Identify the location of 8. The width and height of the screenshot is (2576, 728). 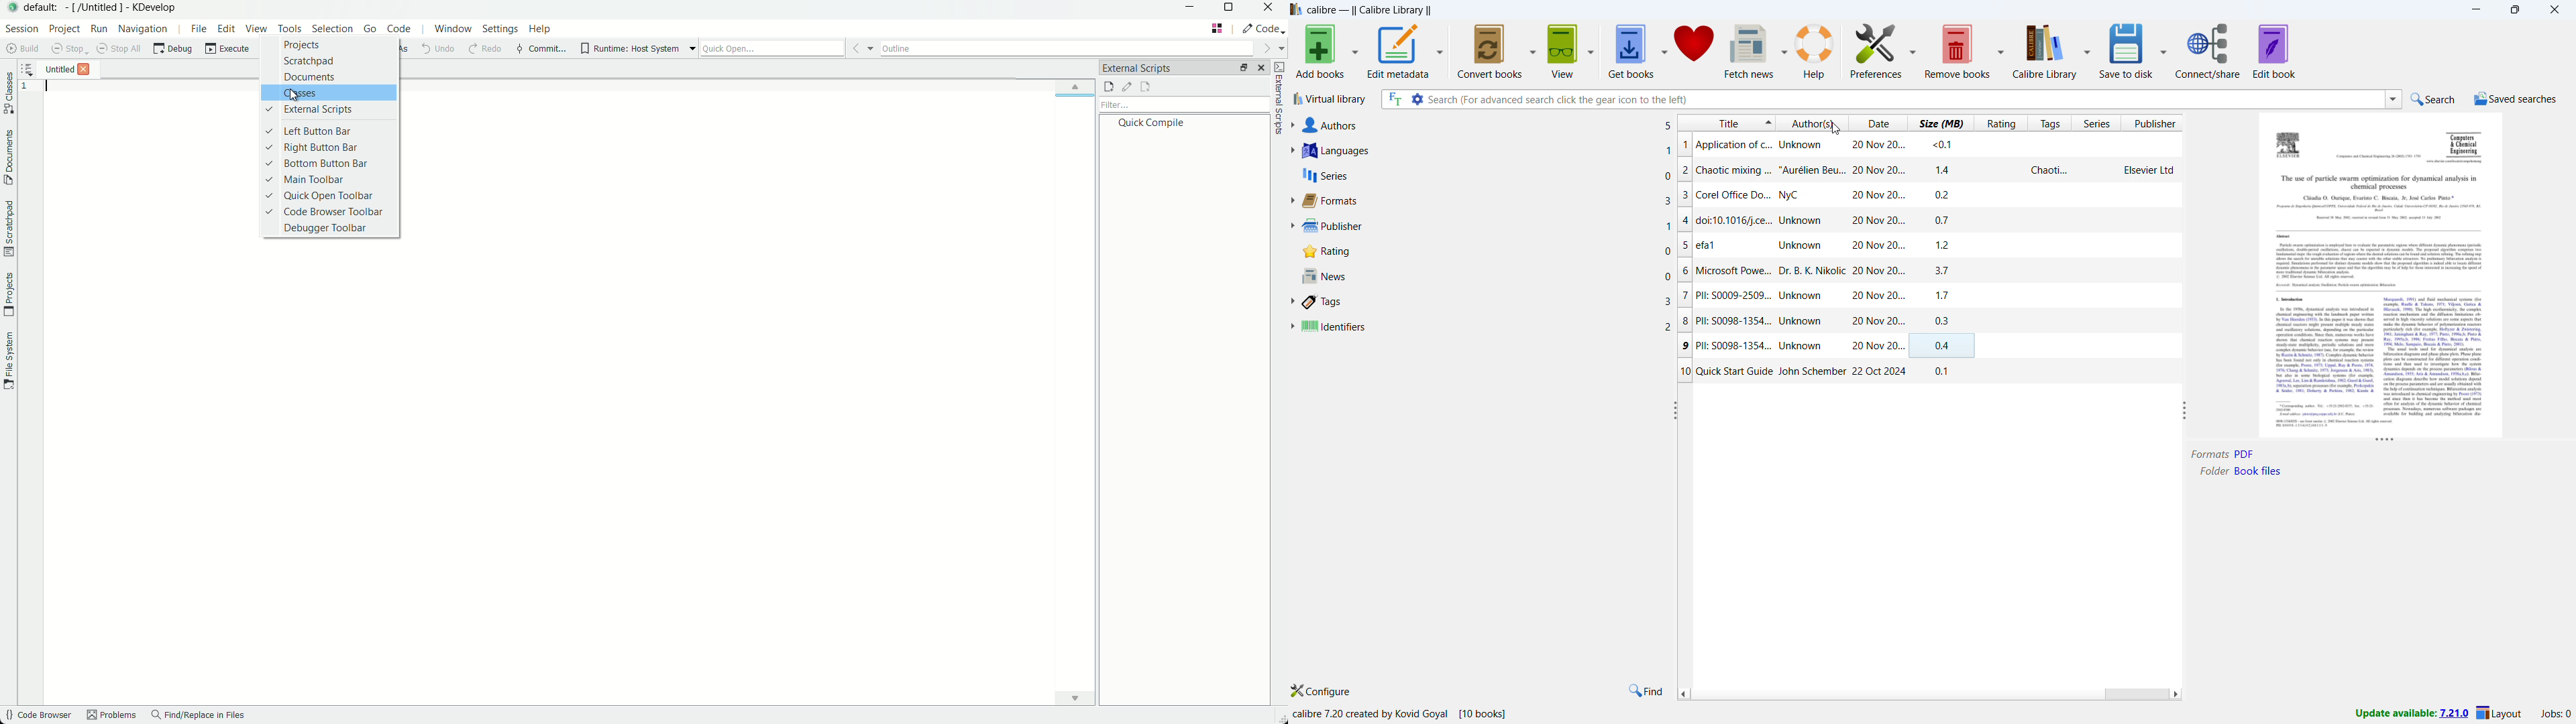
(1686, 322).